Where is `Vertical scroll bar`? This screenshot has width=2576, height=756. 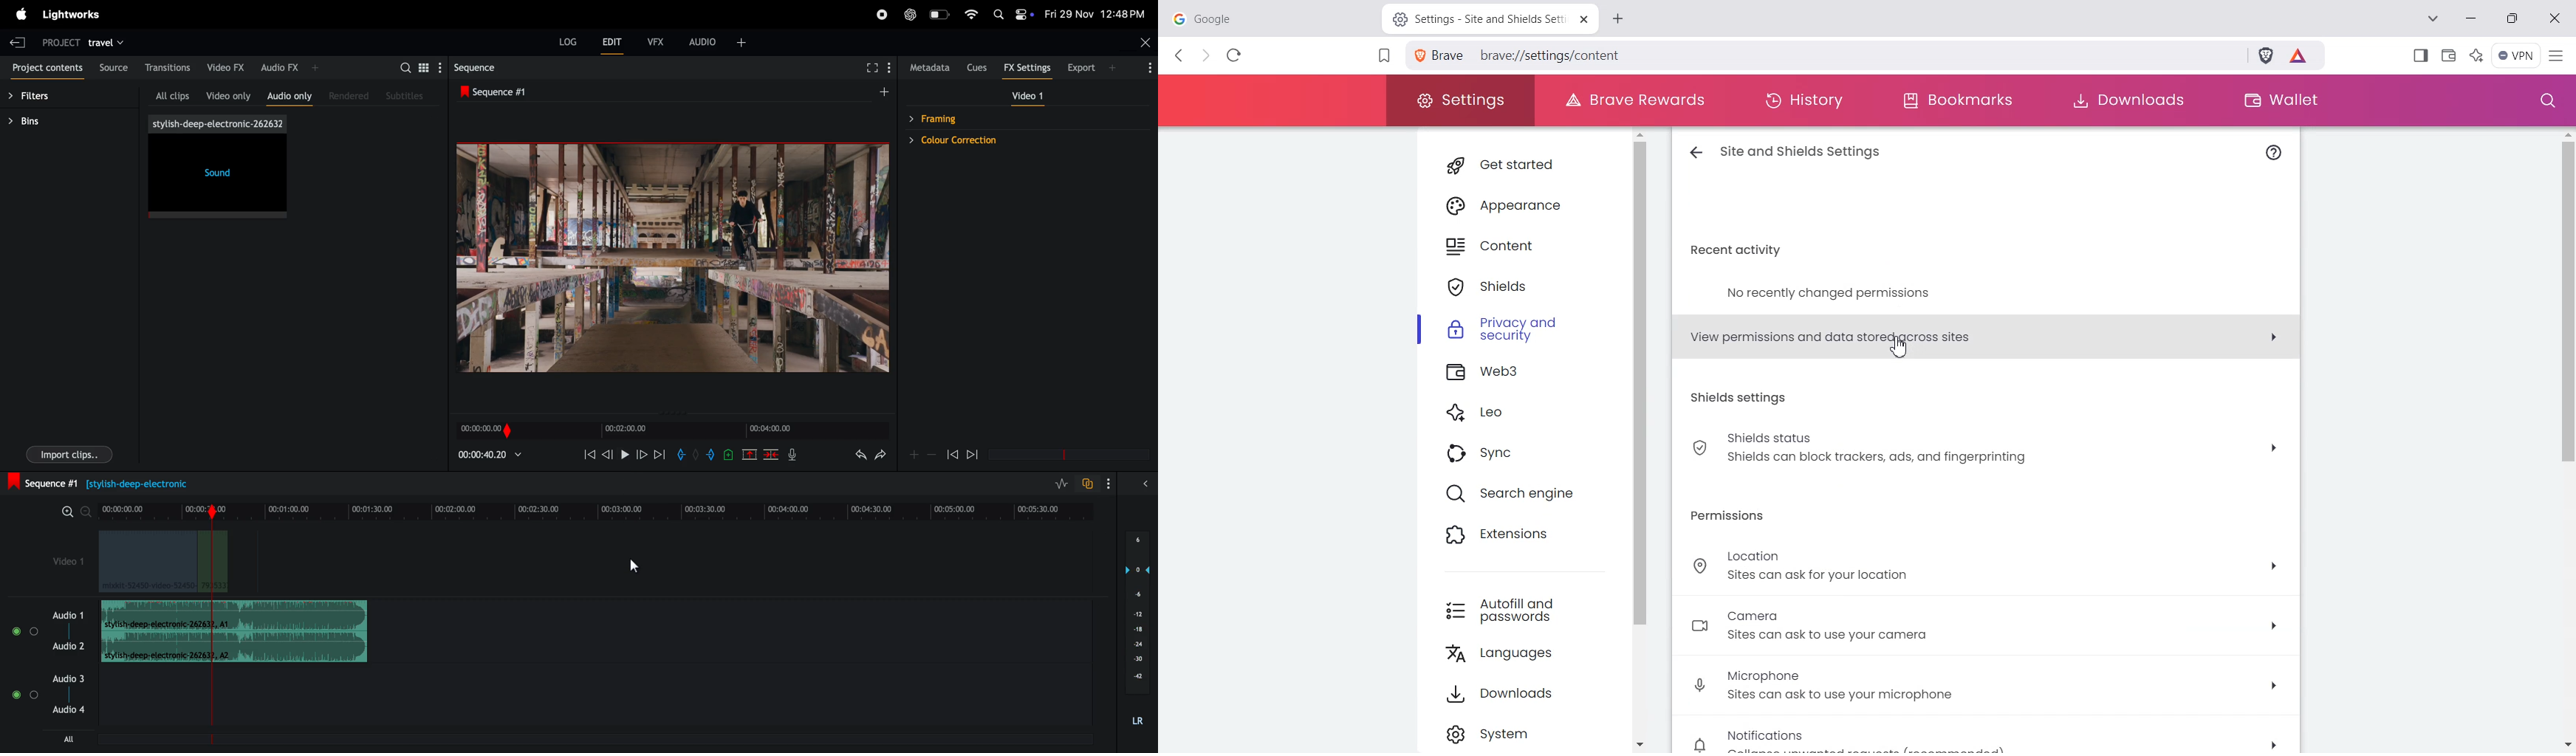 Vertical scroll bar is located at coordinates (2567, 441).